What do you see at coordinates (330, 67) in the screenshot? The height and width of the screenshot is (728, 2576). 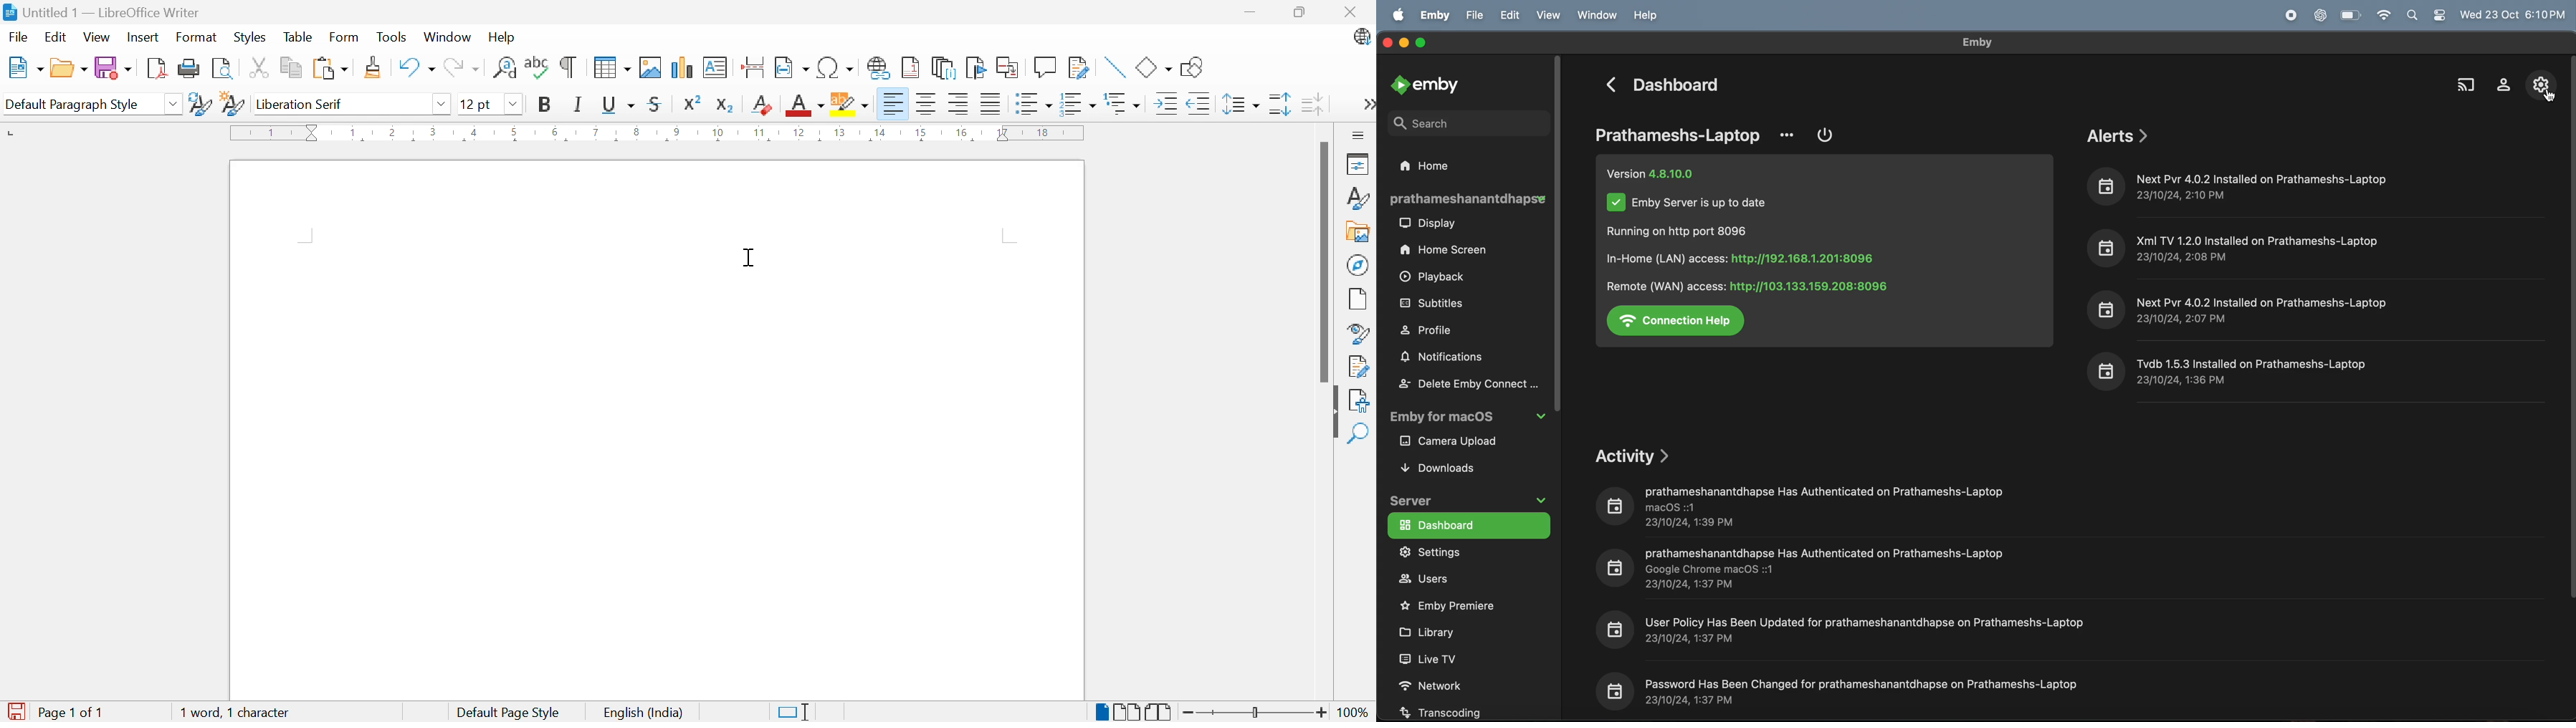 I see `Paste` at bounding box center [330, 67].